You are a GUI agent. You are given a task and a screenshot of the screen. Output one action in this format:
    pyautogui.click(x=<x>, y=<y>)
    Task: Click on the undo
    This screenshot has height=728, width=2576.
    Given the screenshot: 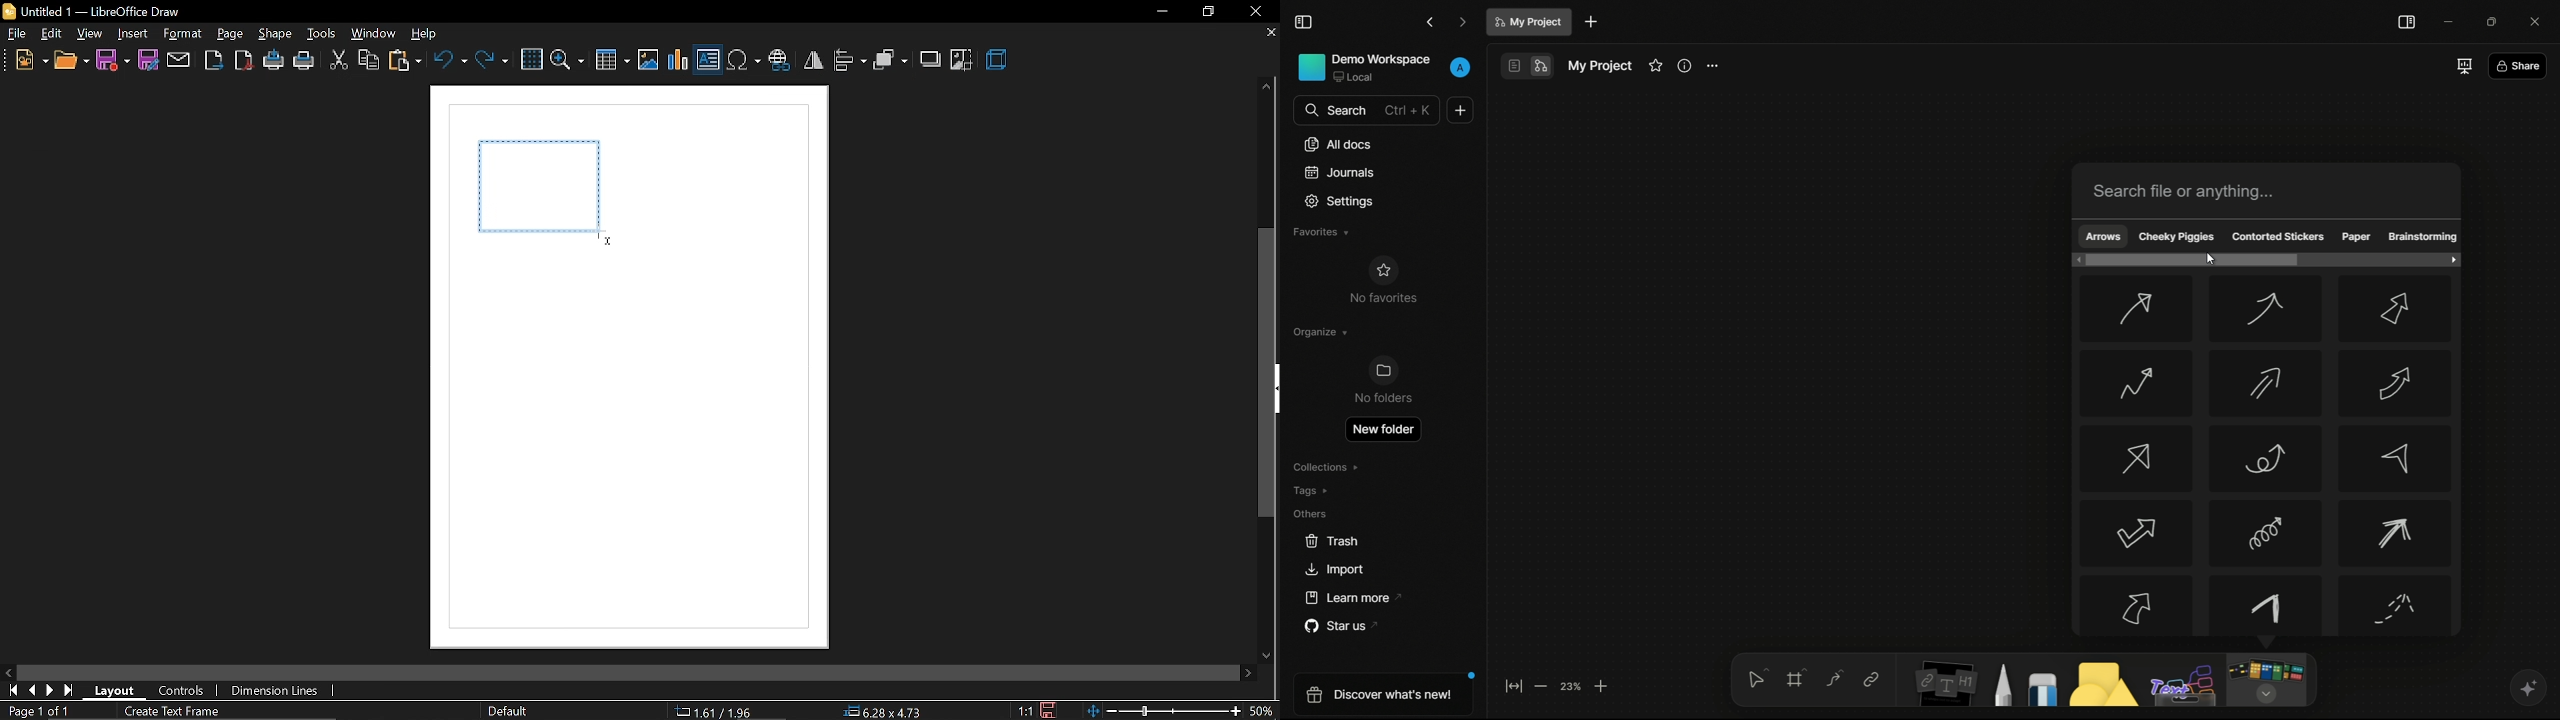 What is the action you would take?
    pyautogui.click(x=450, y=59)
    